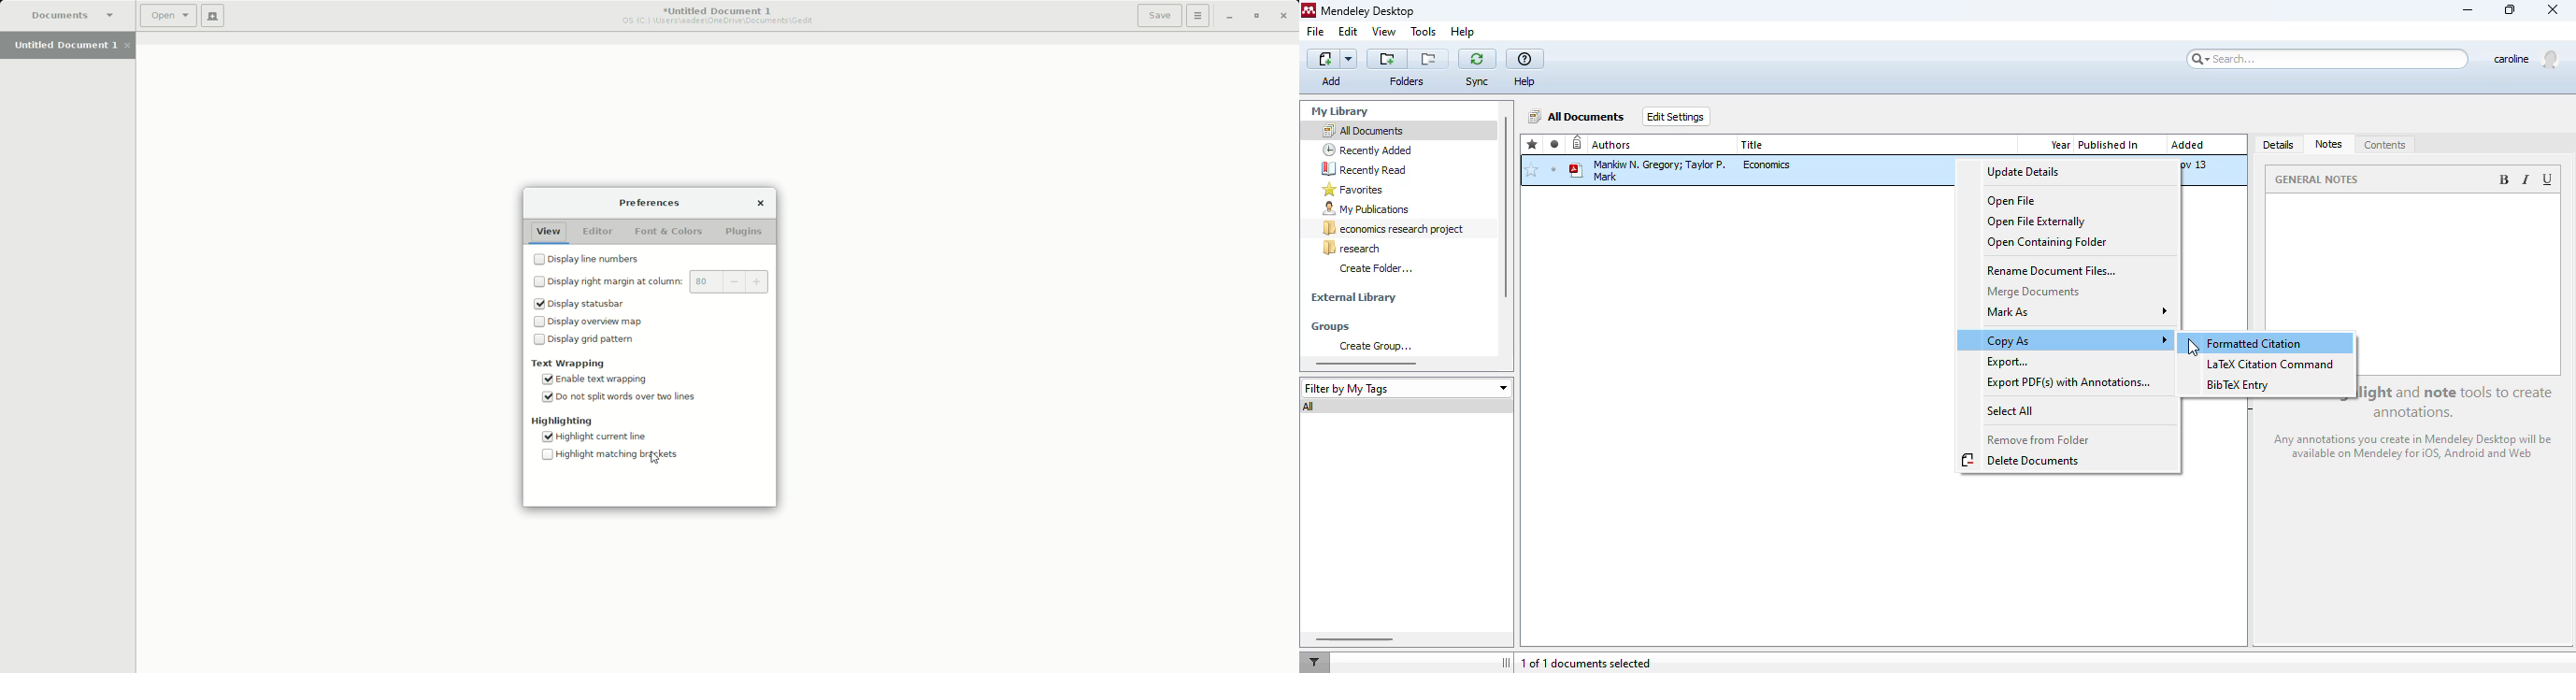 Image resolution: width=2576 pixels, height=700 pixels. Describe the element at coordinates (2414, 262) in the screenshot. I see `notes section` at that location.